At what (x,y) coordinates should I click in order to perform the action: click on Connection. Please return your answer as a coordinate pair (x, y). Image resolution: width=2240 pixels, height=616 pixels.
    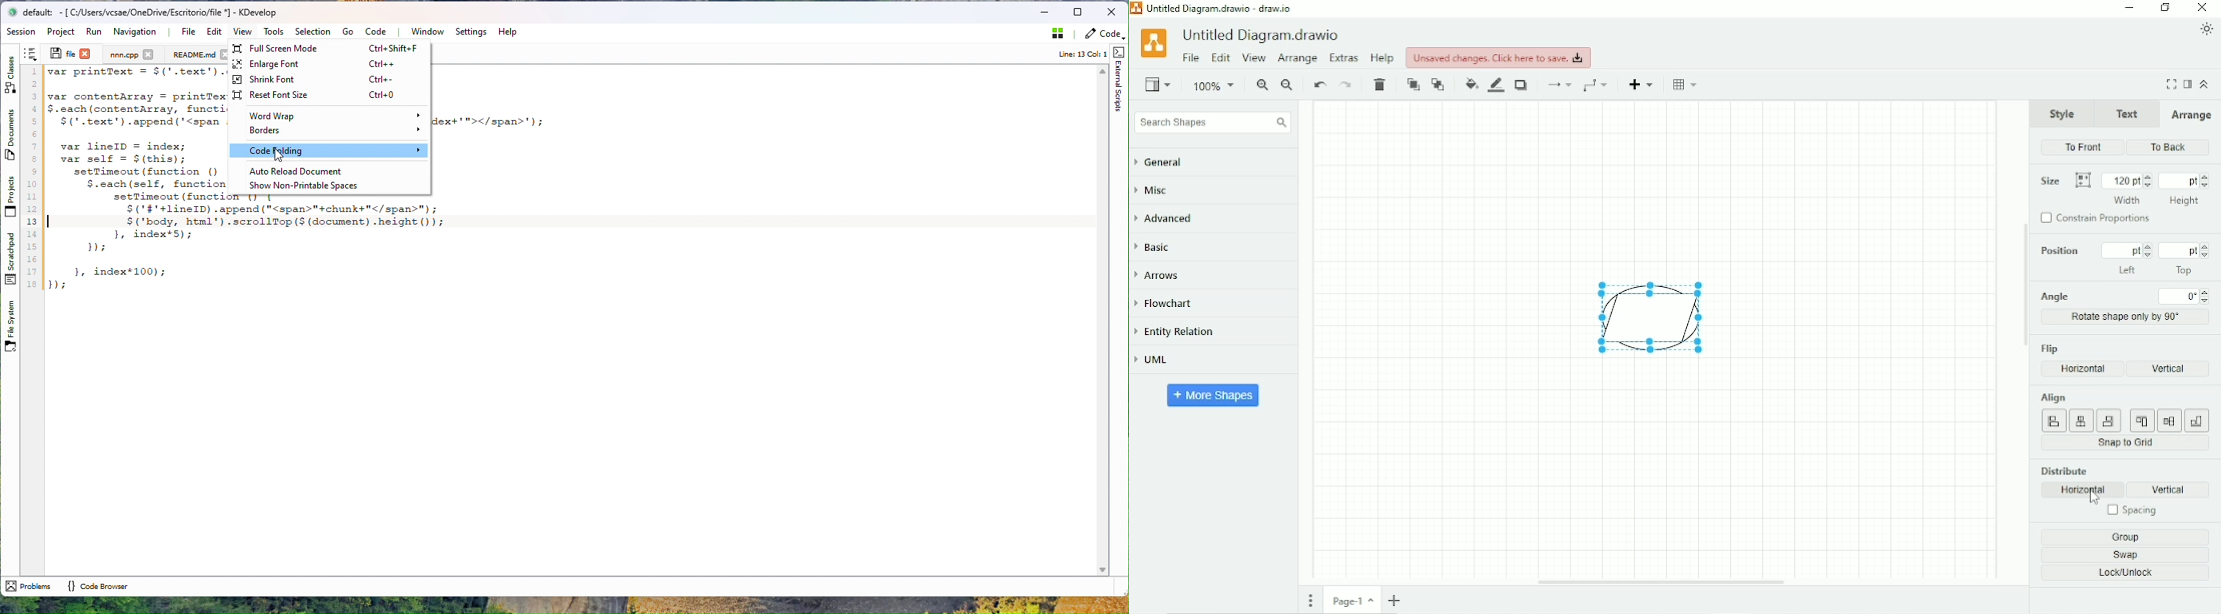
    Looking at the image, I should click on (1558, 85).